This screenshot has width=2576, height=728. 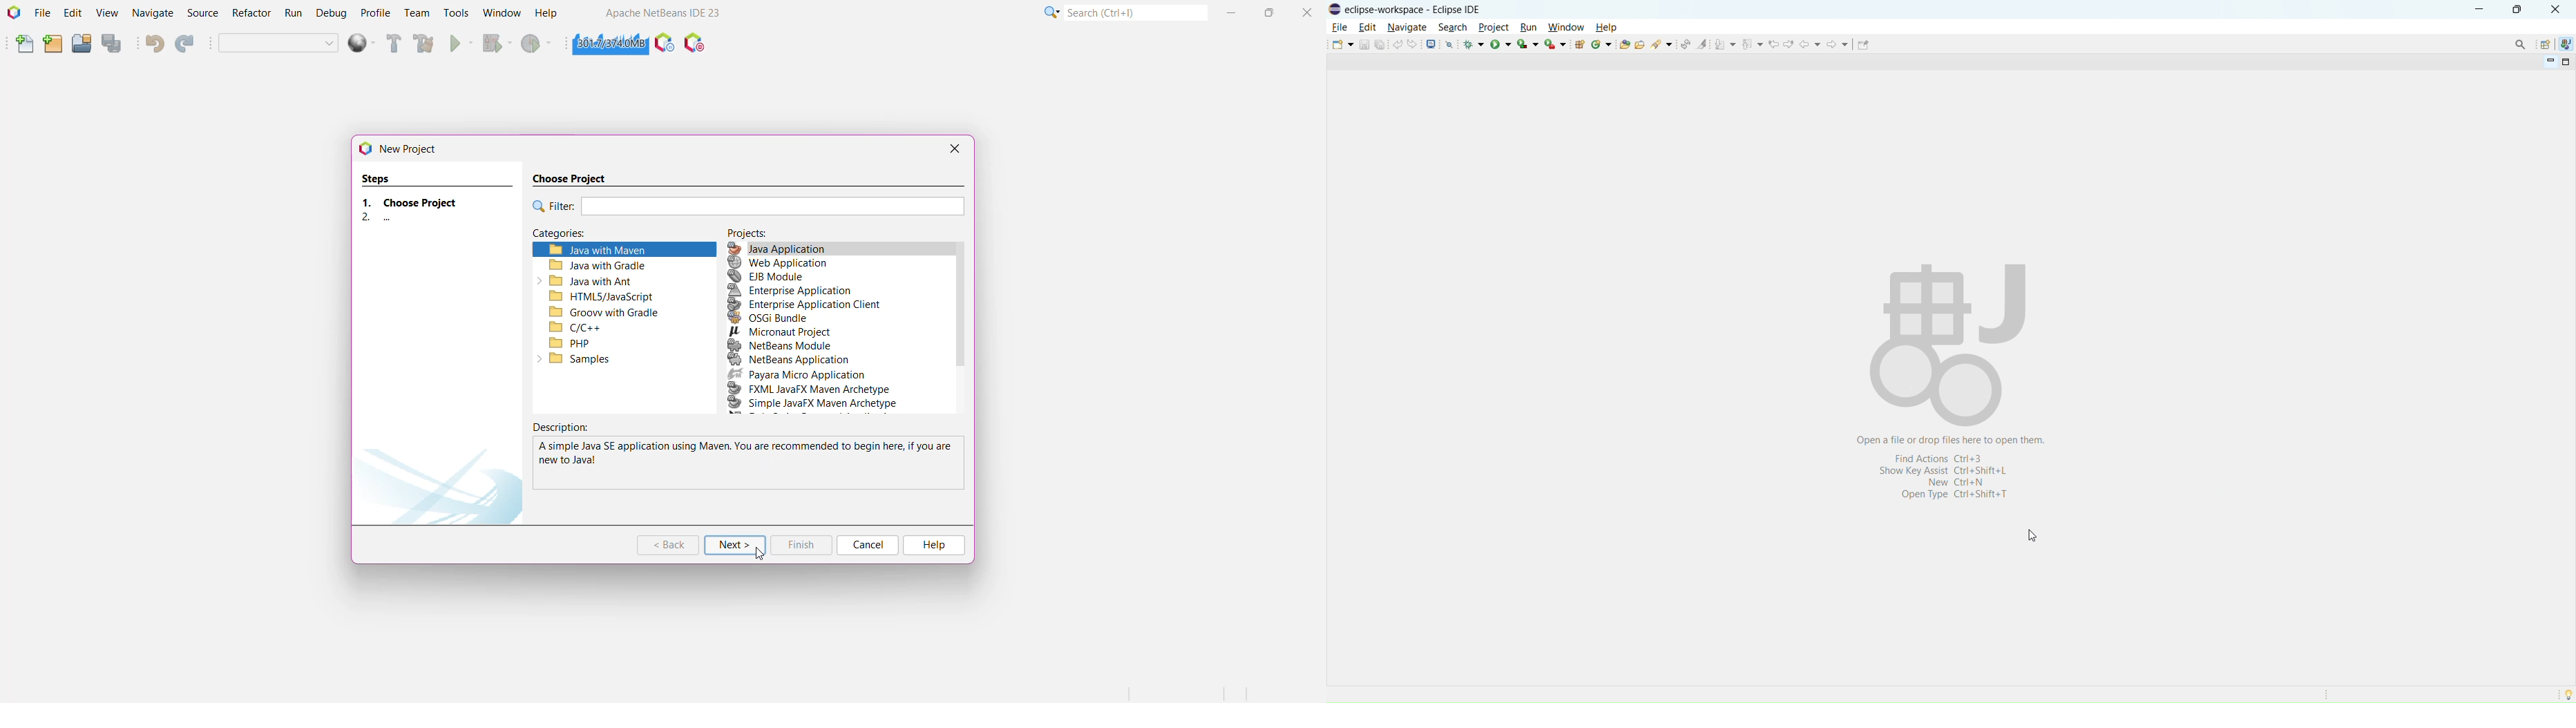 What do you see at coordinates (2549, 62) in the screenshot?
I see `minimize view` at bounding box center [2549, 62].